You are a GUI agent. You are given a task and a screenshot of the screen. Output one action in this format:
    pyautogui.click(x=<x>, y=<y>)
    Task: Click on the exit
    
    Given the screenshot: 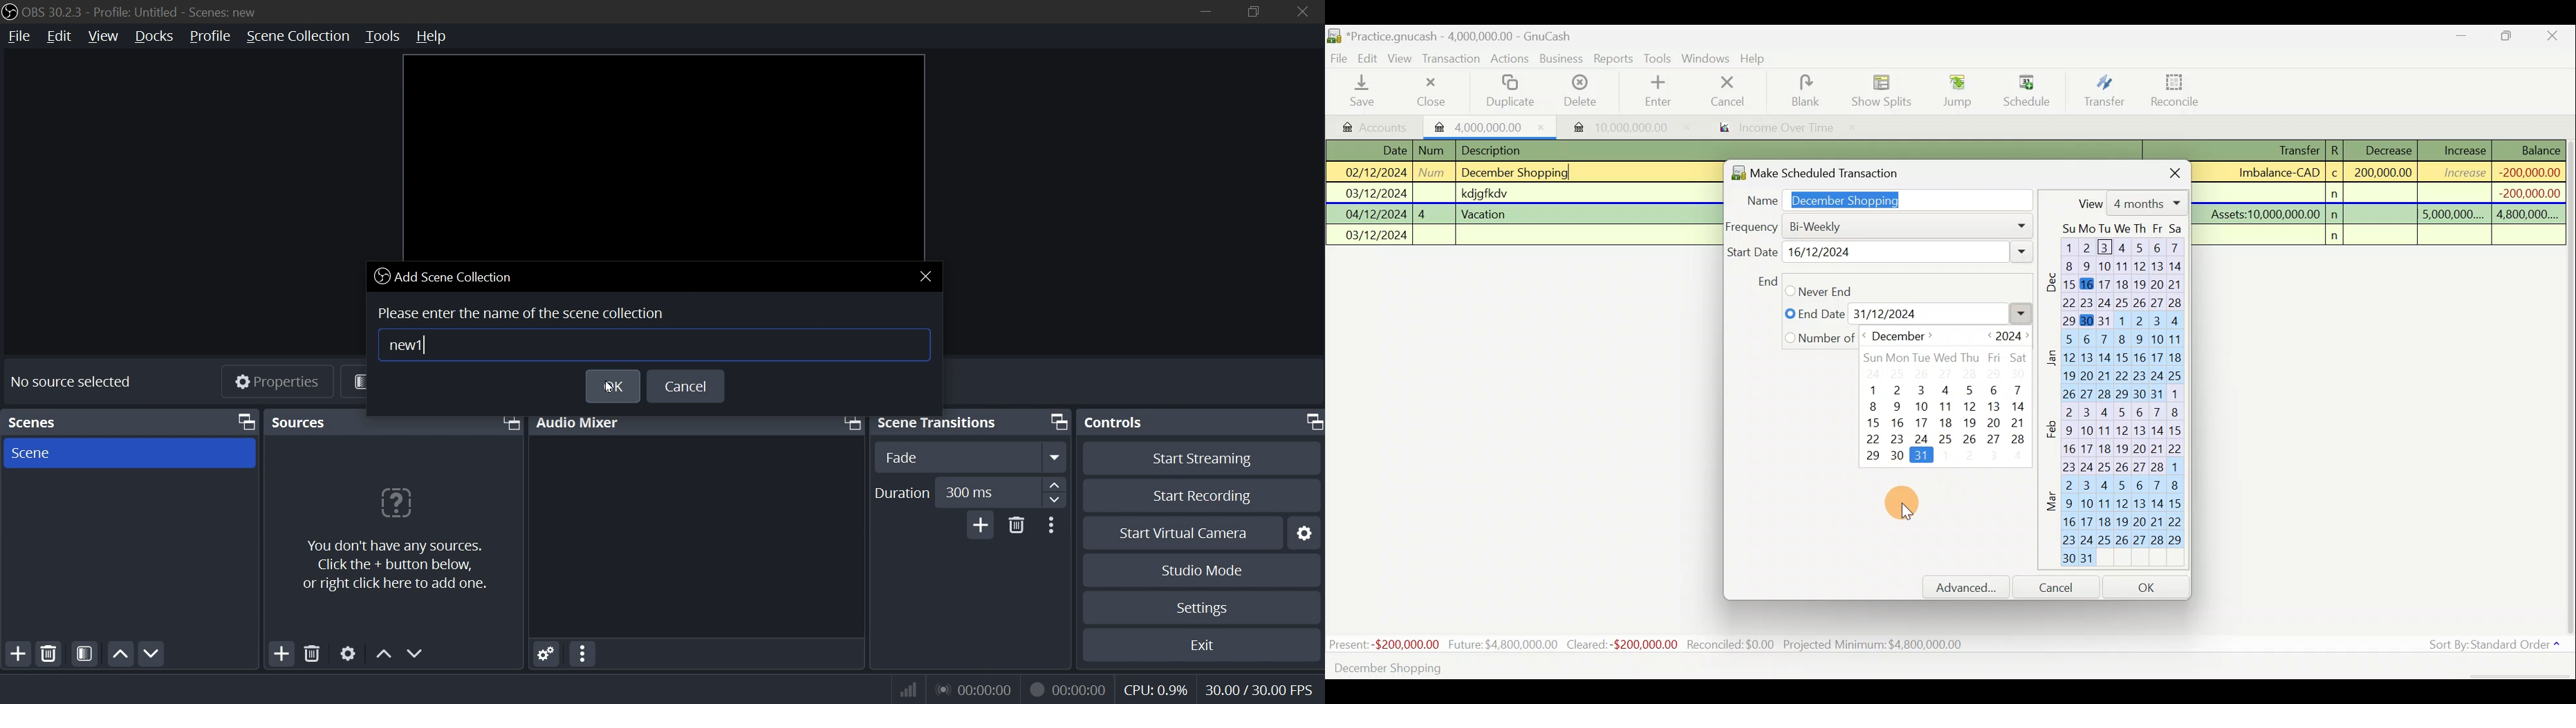 What is the action you would take?
    pyautogui.click(x=1201, y=645)
    